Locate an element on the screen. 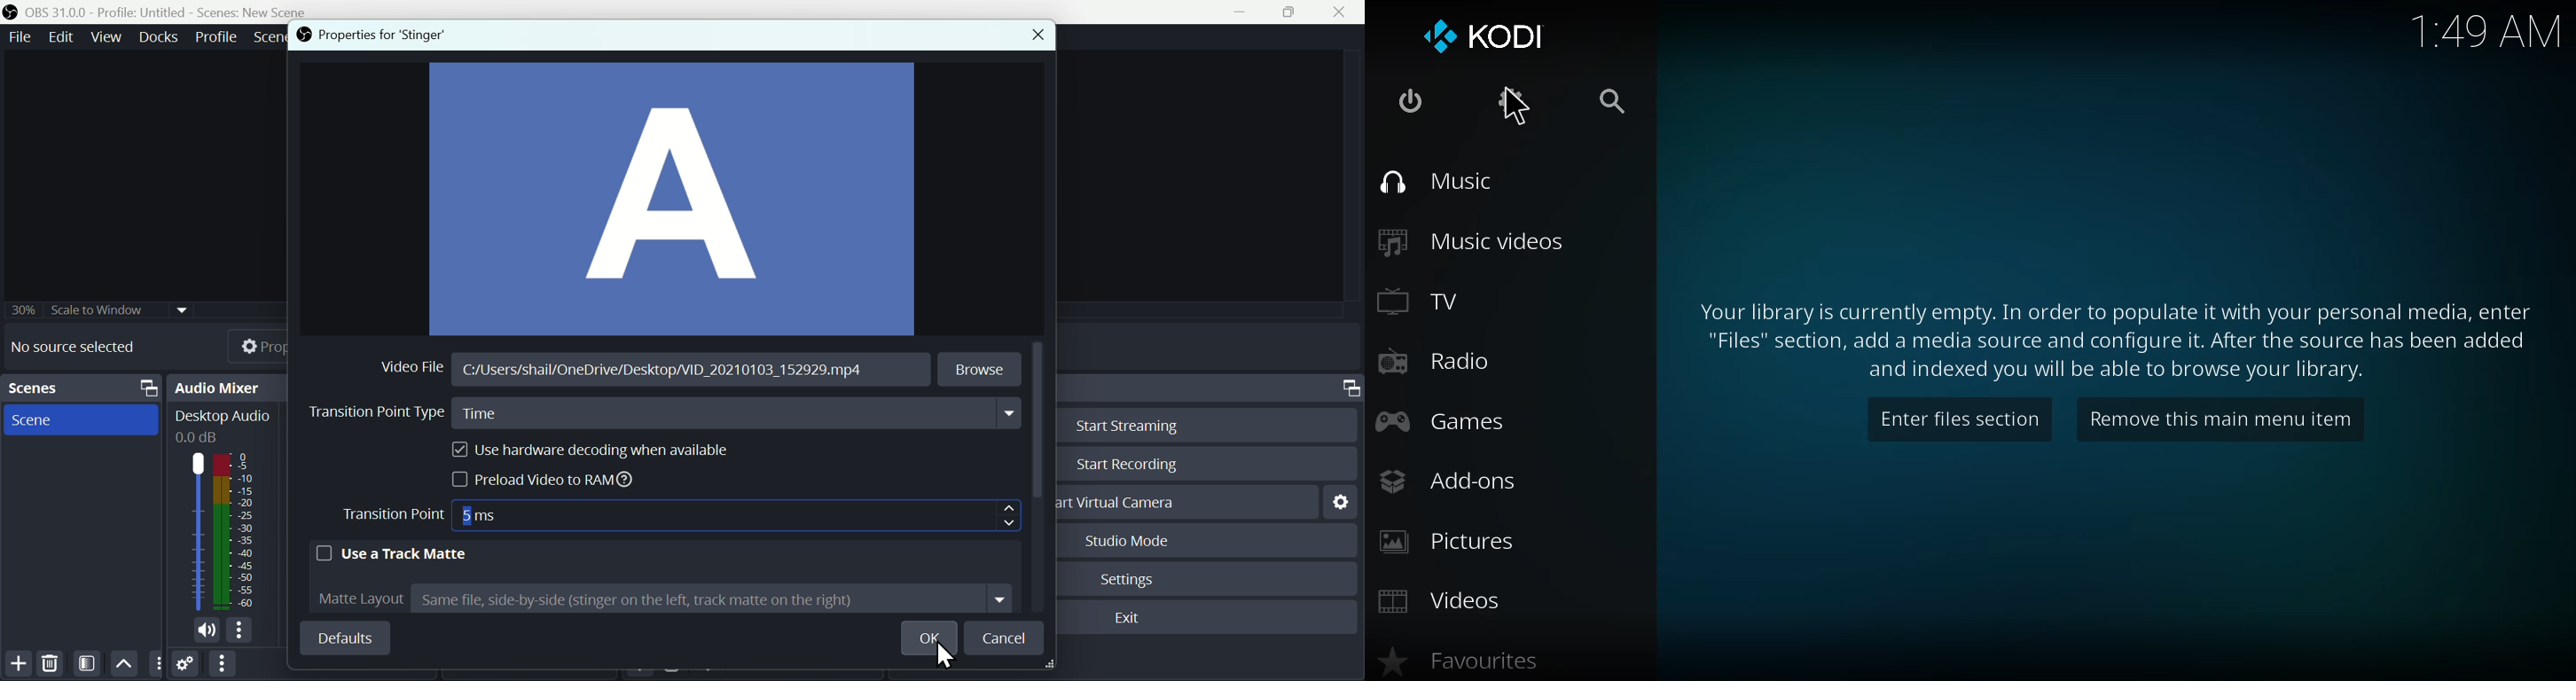 The height and width of the screenshot is (700, 2576). Settings is located at coordinates (1132, 577).